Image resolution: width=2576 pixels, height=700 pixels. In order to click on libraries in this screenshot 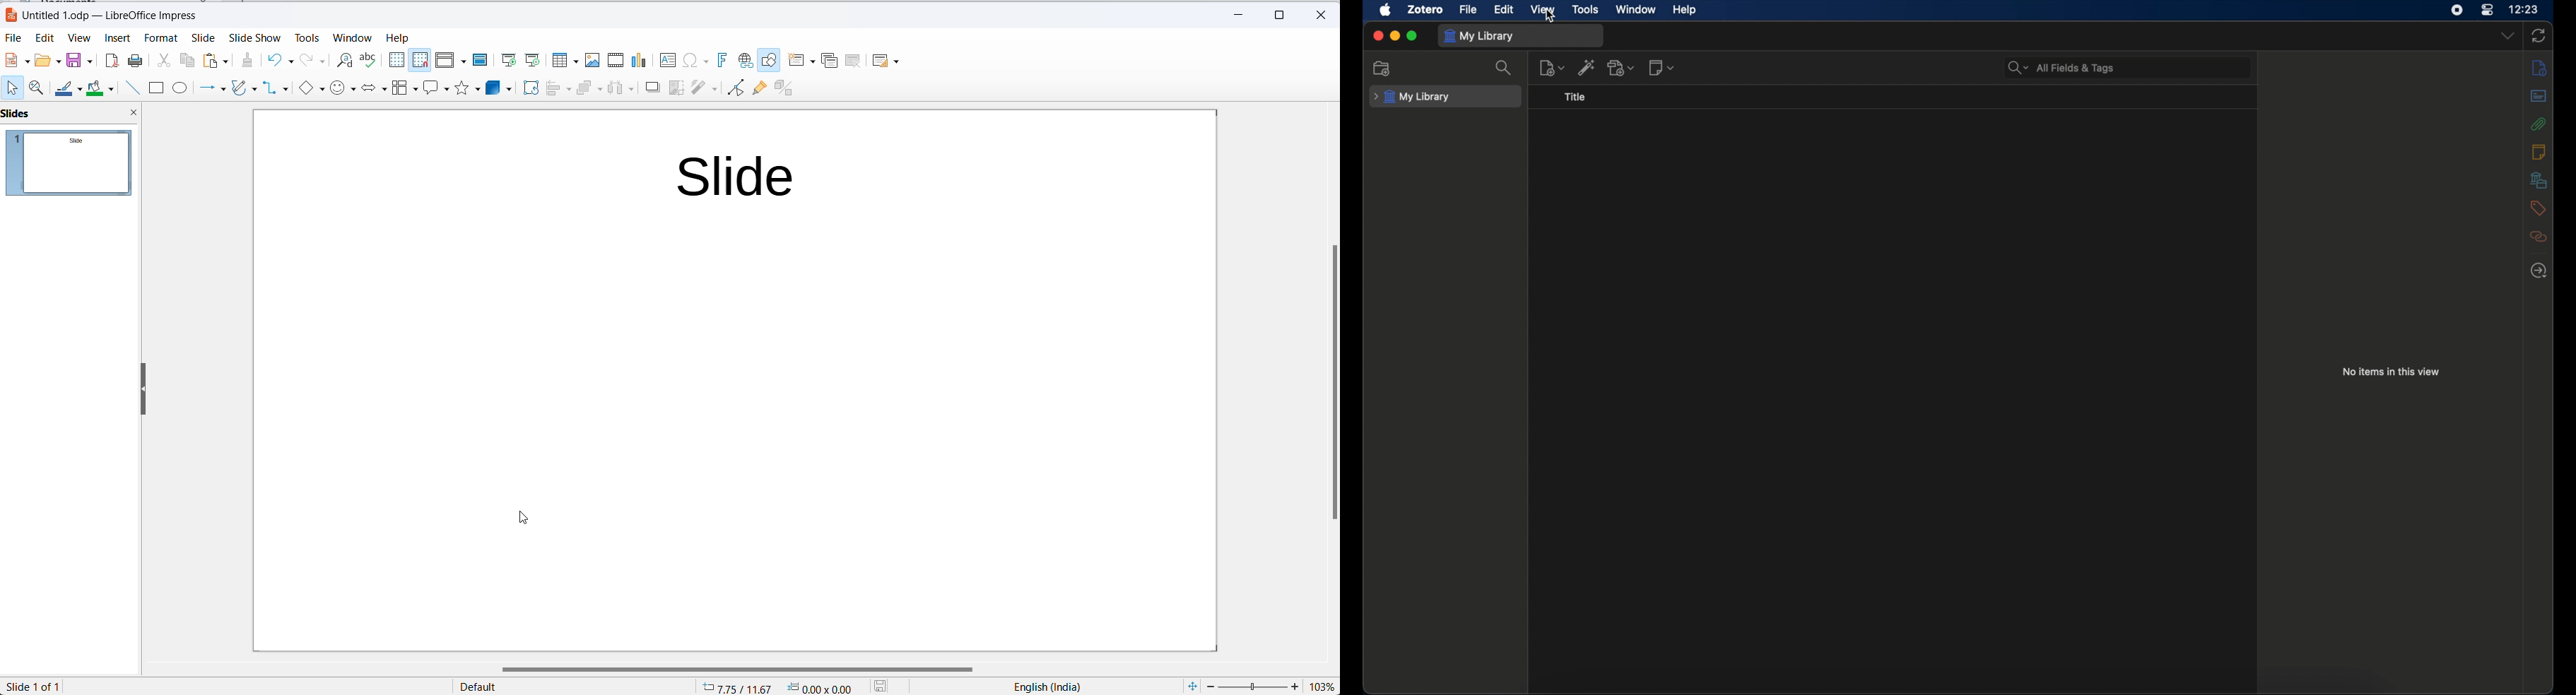, I will do `click(2538, 180)`.